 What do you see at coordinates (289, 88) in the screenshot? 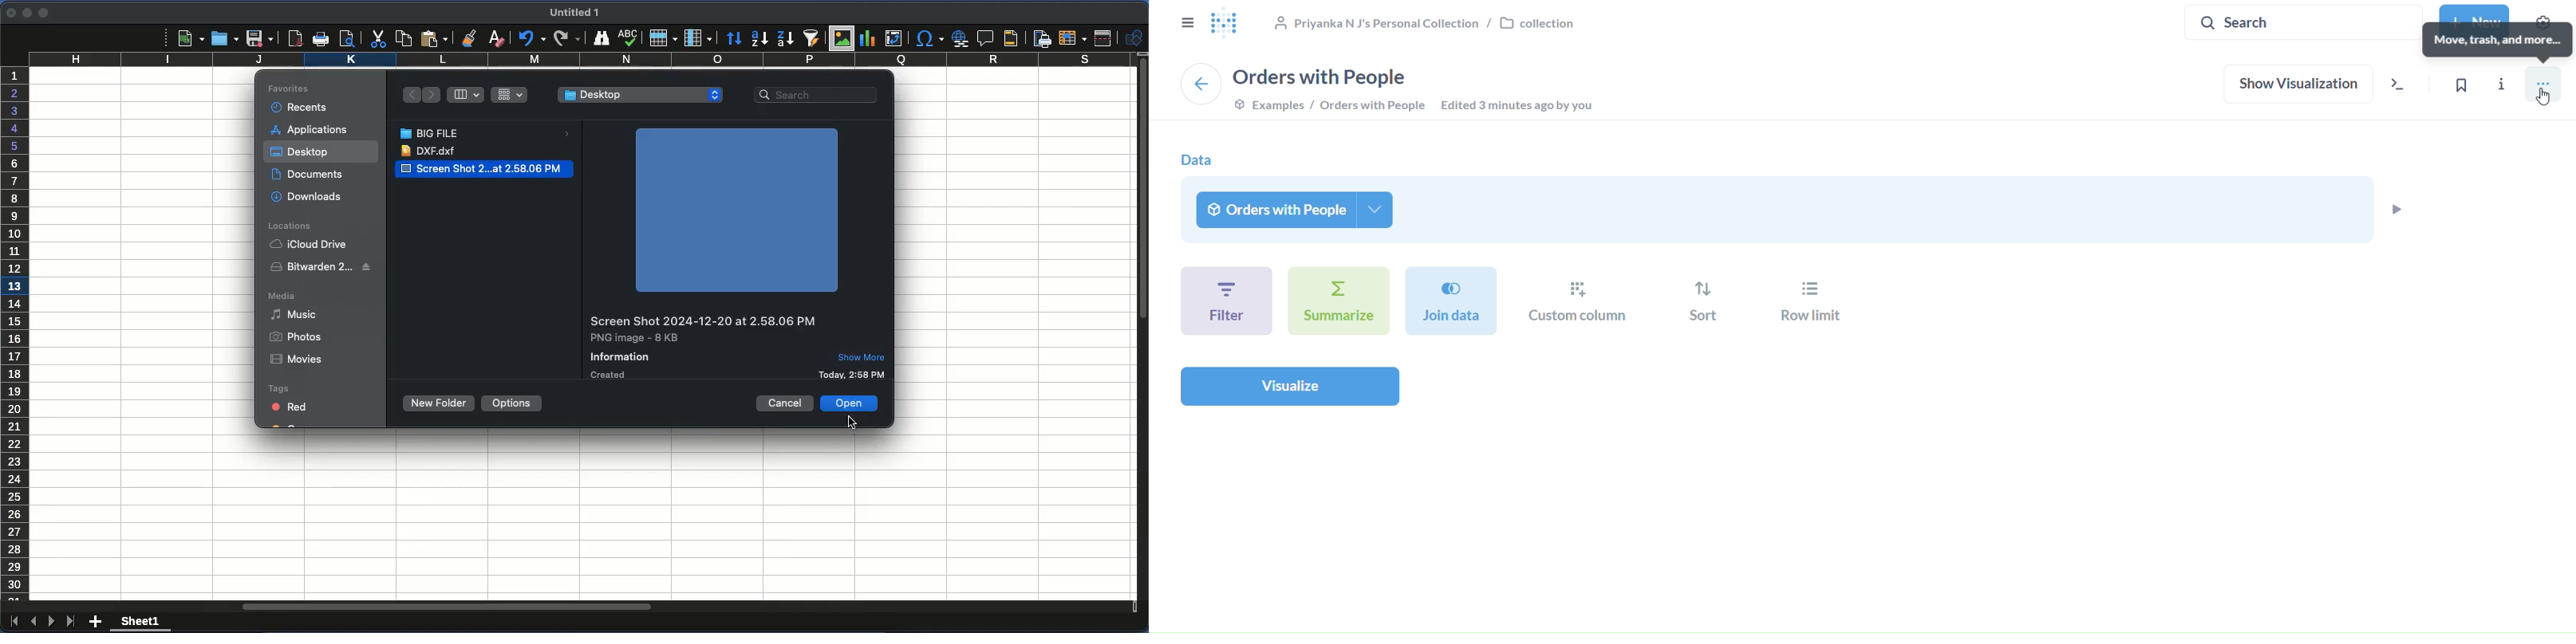
I see `favorites` at bounding box center [289, 88].